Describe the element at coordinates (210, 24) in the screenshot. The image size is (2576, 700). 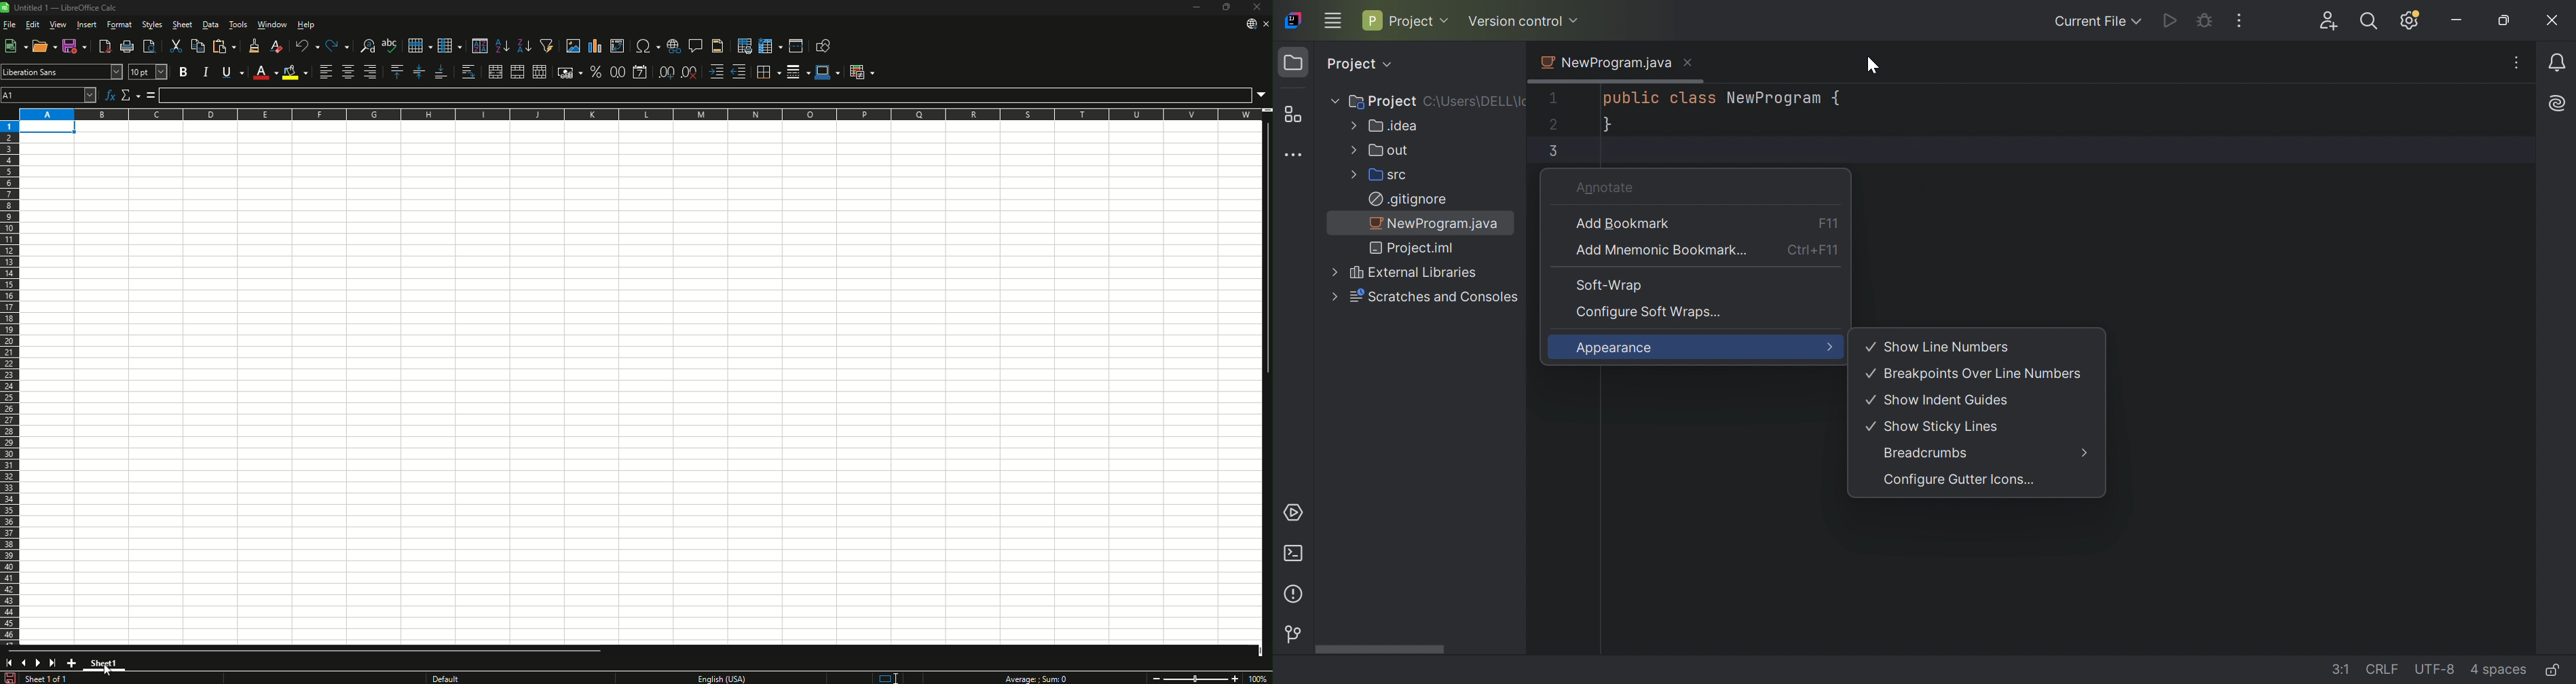
I see `Data` at that location.